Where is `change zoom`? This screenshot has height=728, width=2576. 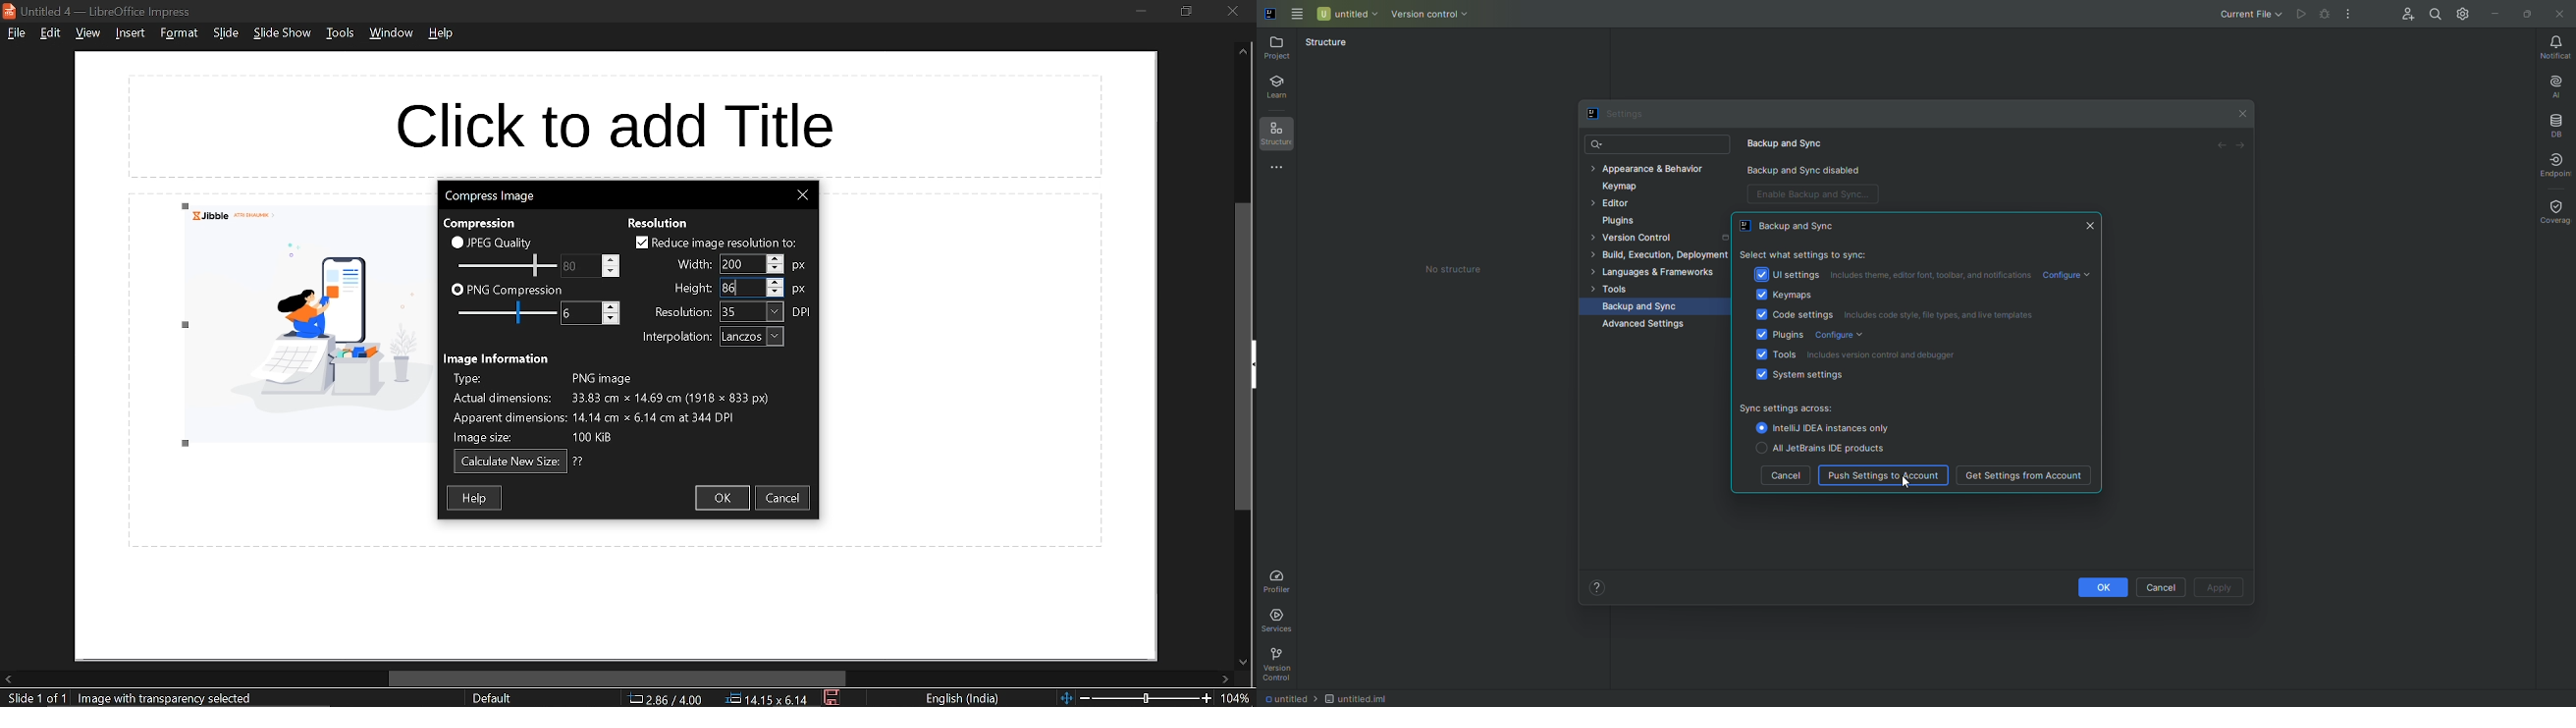
change zoom is located at coordinates (1136, 698).